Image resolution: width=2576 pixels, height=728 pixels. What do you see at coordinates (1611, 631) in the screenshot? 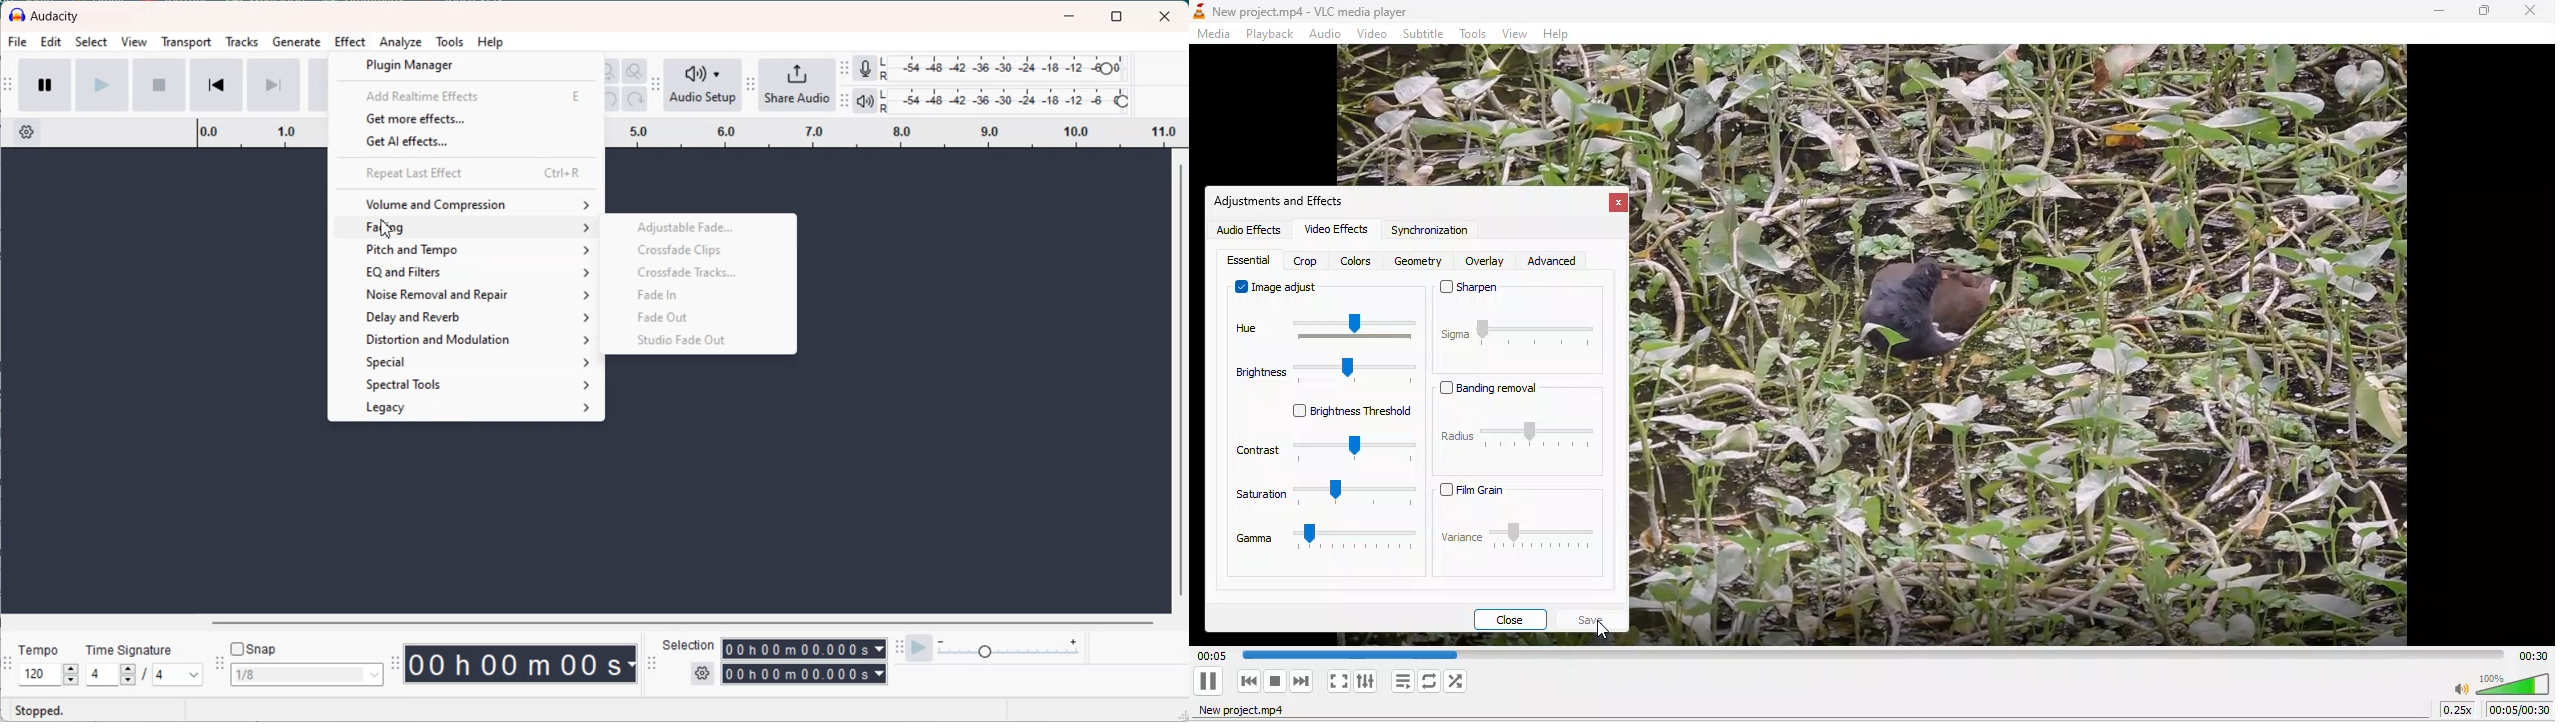
I see `cursor movement` at bounding box center [1611, 631].